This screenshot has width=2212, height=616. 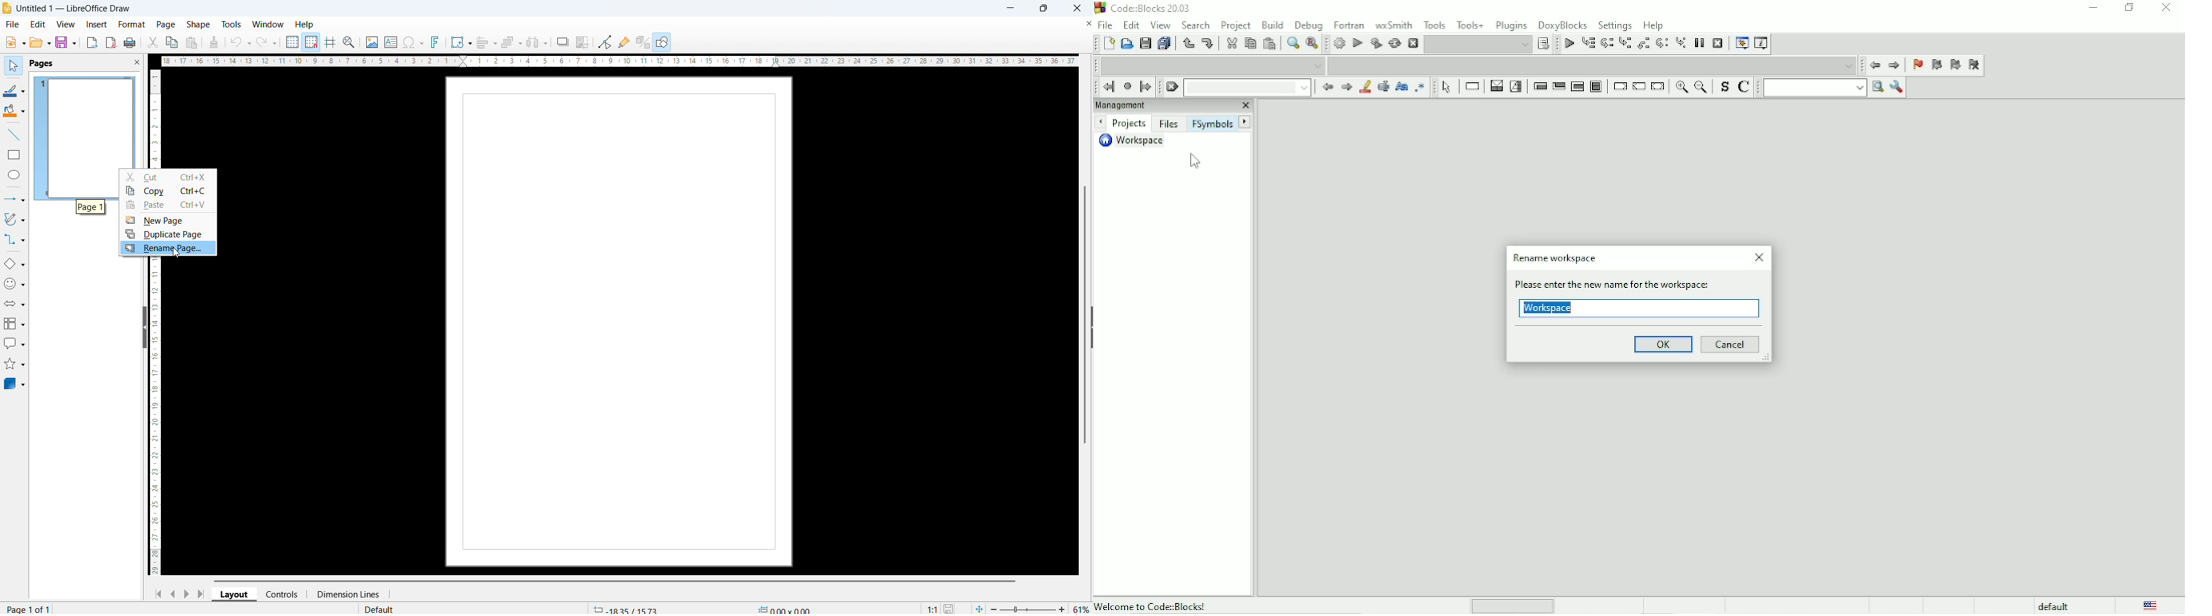 What do you see at coordinates (1357, 43) in the screenshot?
I see `Run` at bounding box center [1357, 43].